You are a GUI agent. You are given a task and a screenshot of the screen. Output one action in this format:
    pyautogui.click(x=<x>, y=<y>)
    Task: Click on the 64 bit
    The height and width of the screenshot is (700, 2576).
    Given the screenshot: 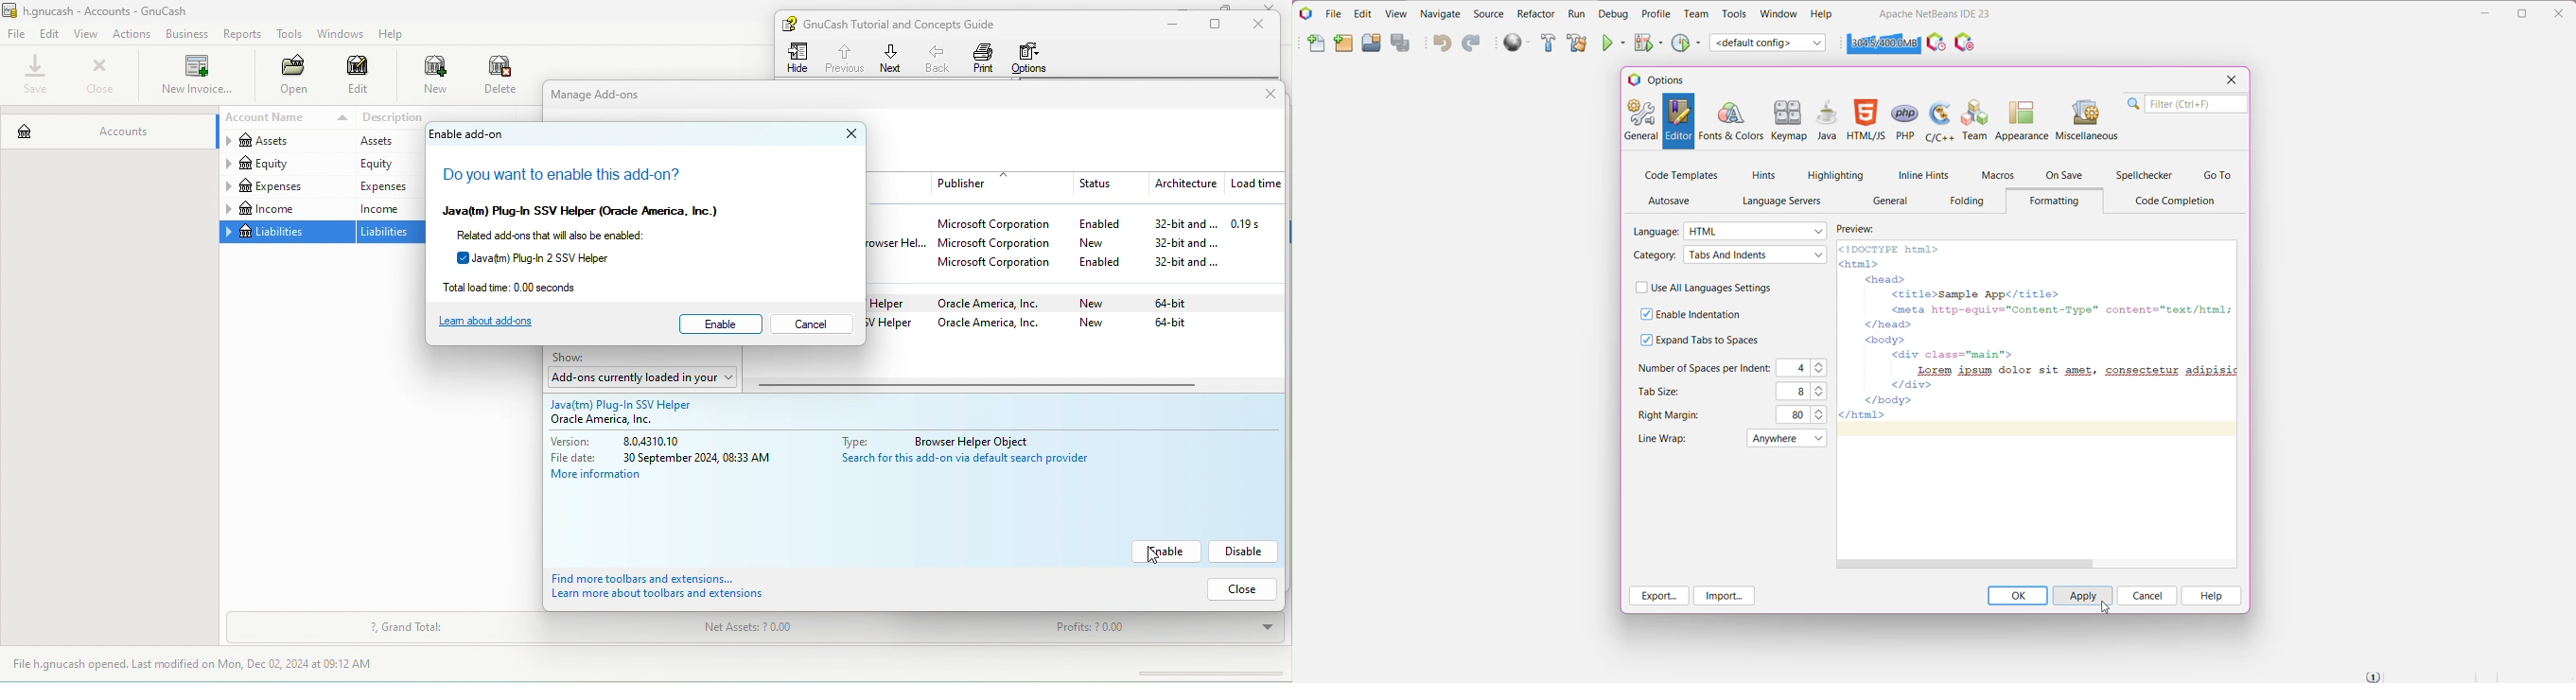 What is the action you would take?
    pyautogui.click(x=1177, y=302)
    